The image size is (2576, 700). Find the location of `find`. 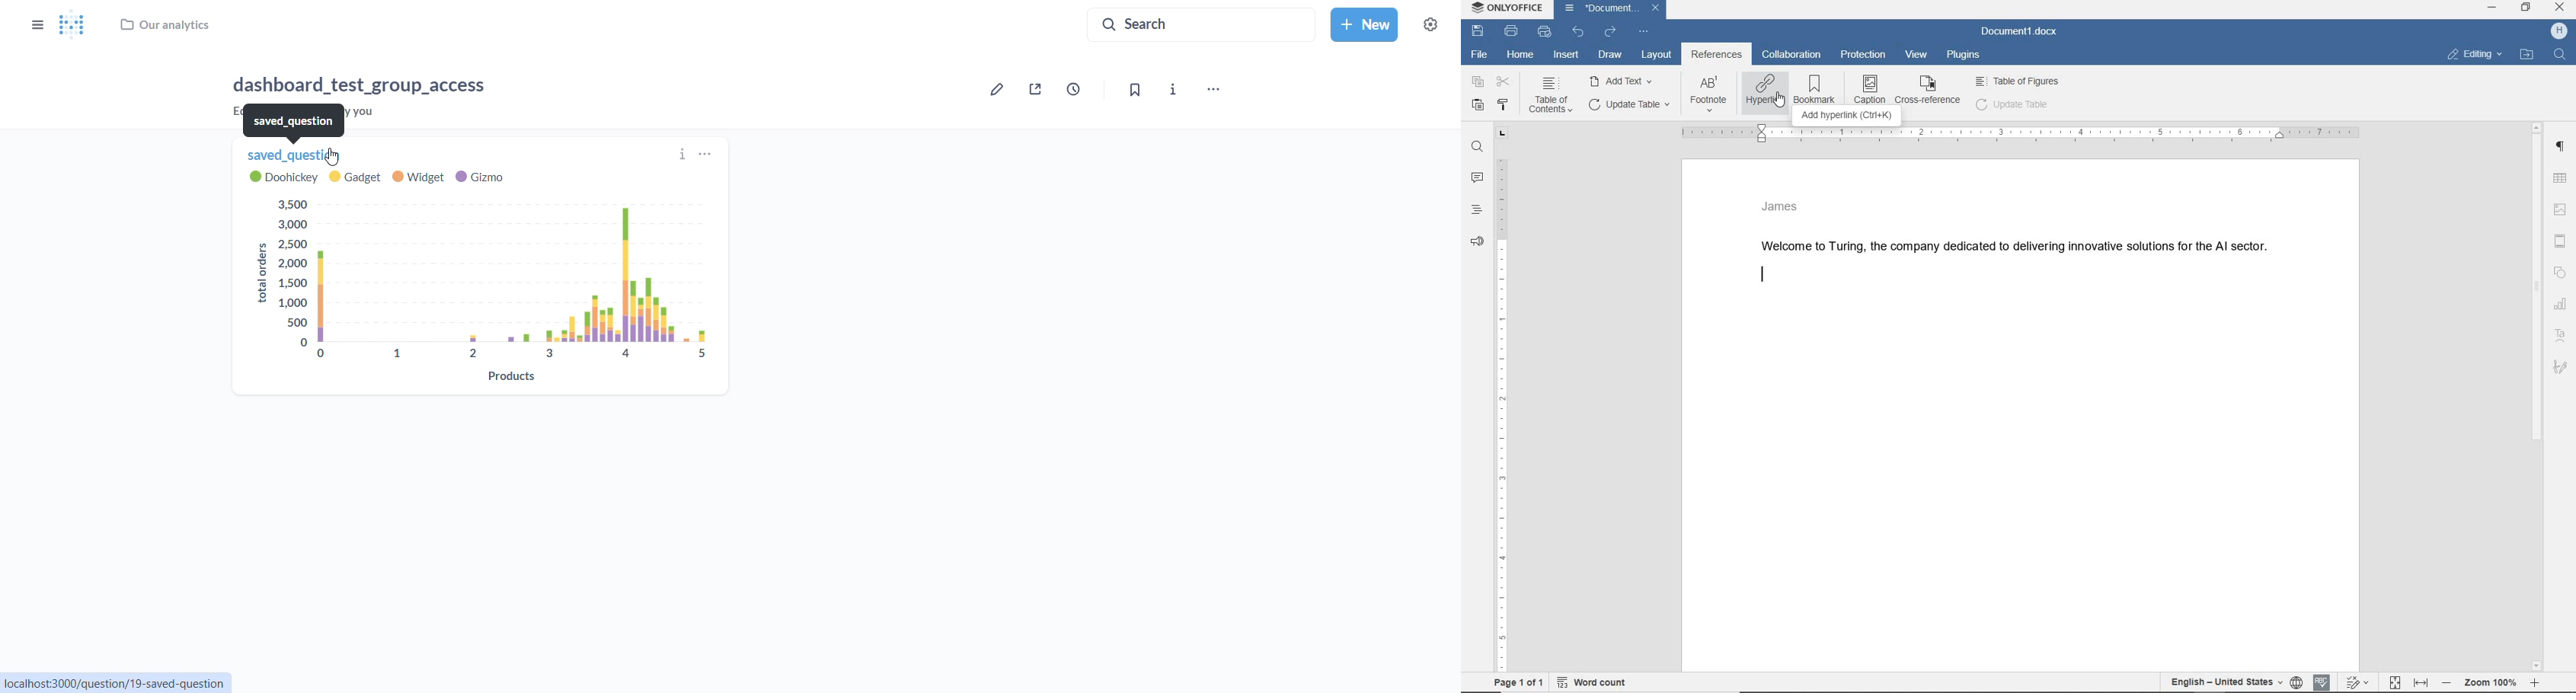

find is located at coordinates (1478, 147).